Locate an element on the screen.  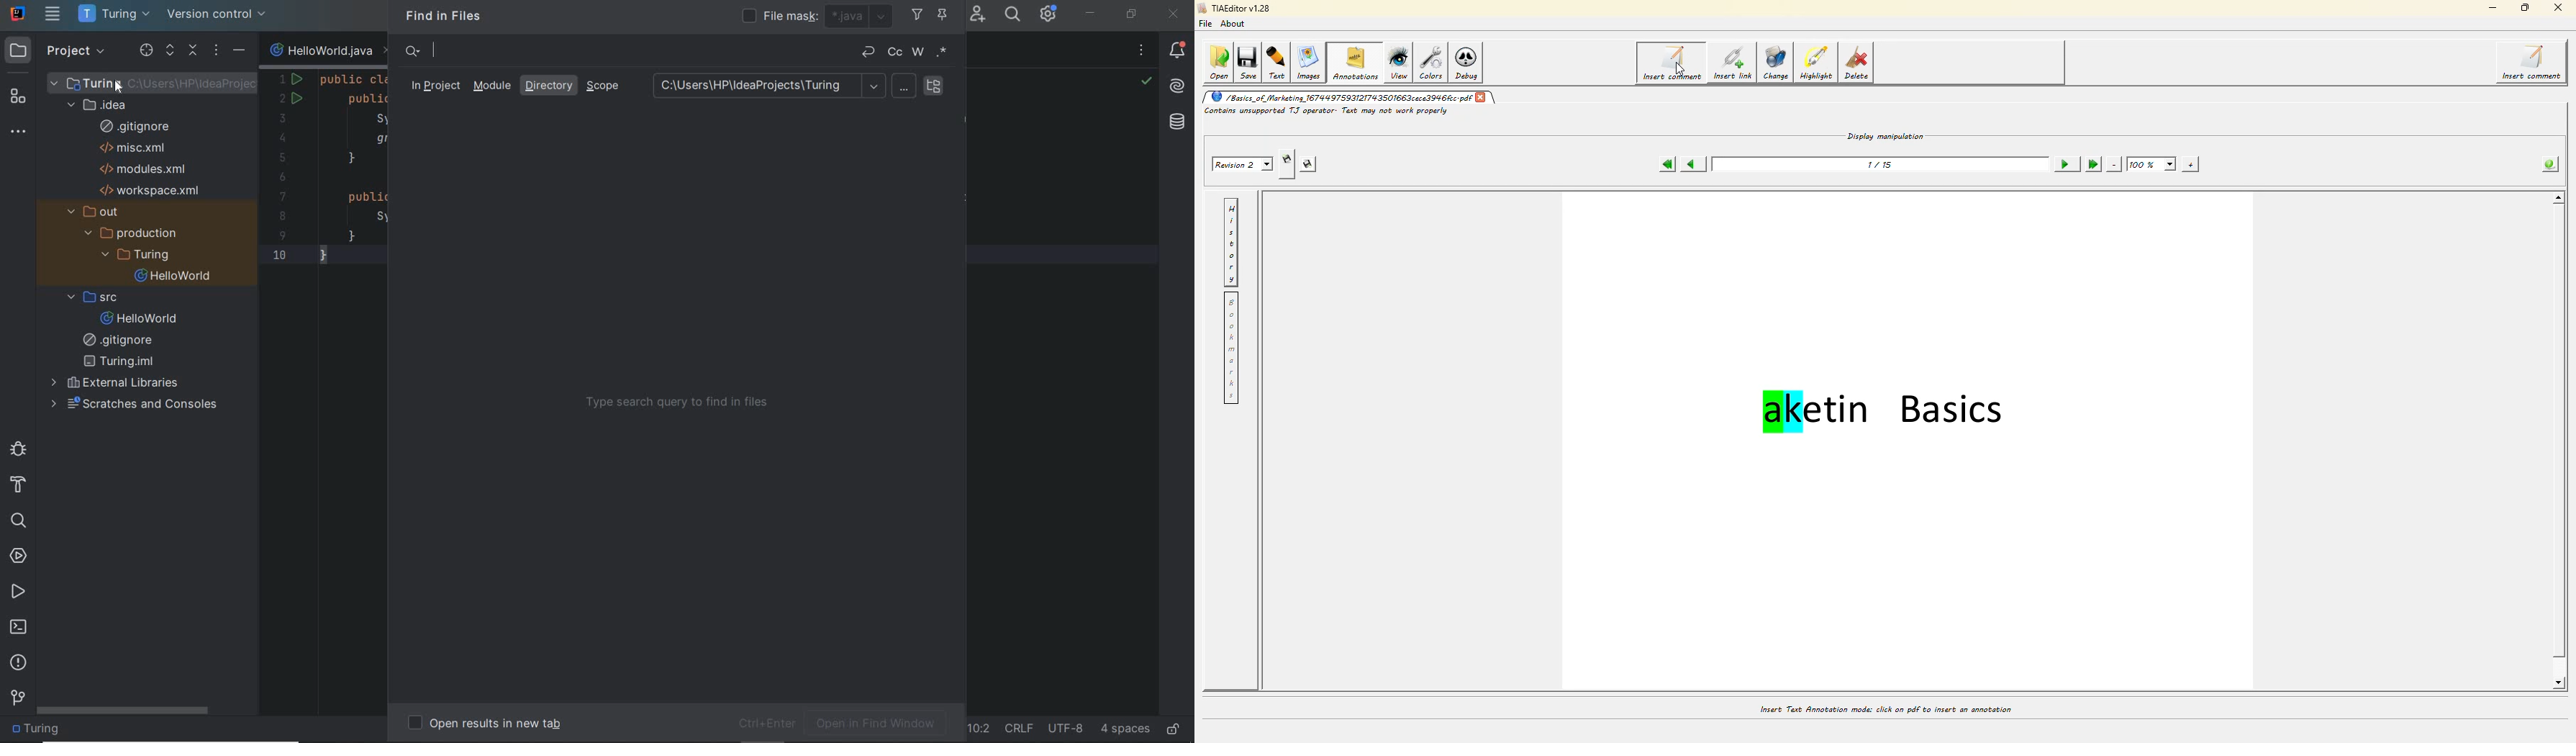
workspace.xml is located at coordinates (154, 190).